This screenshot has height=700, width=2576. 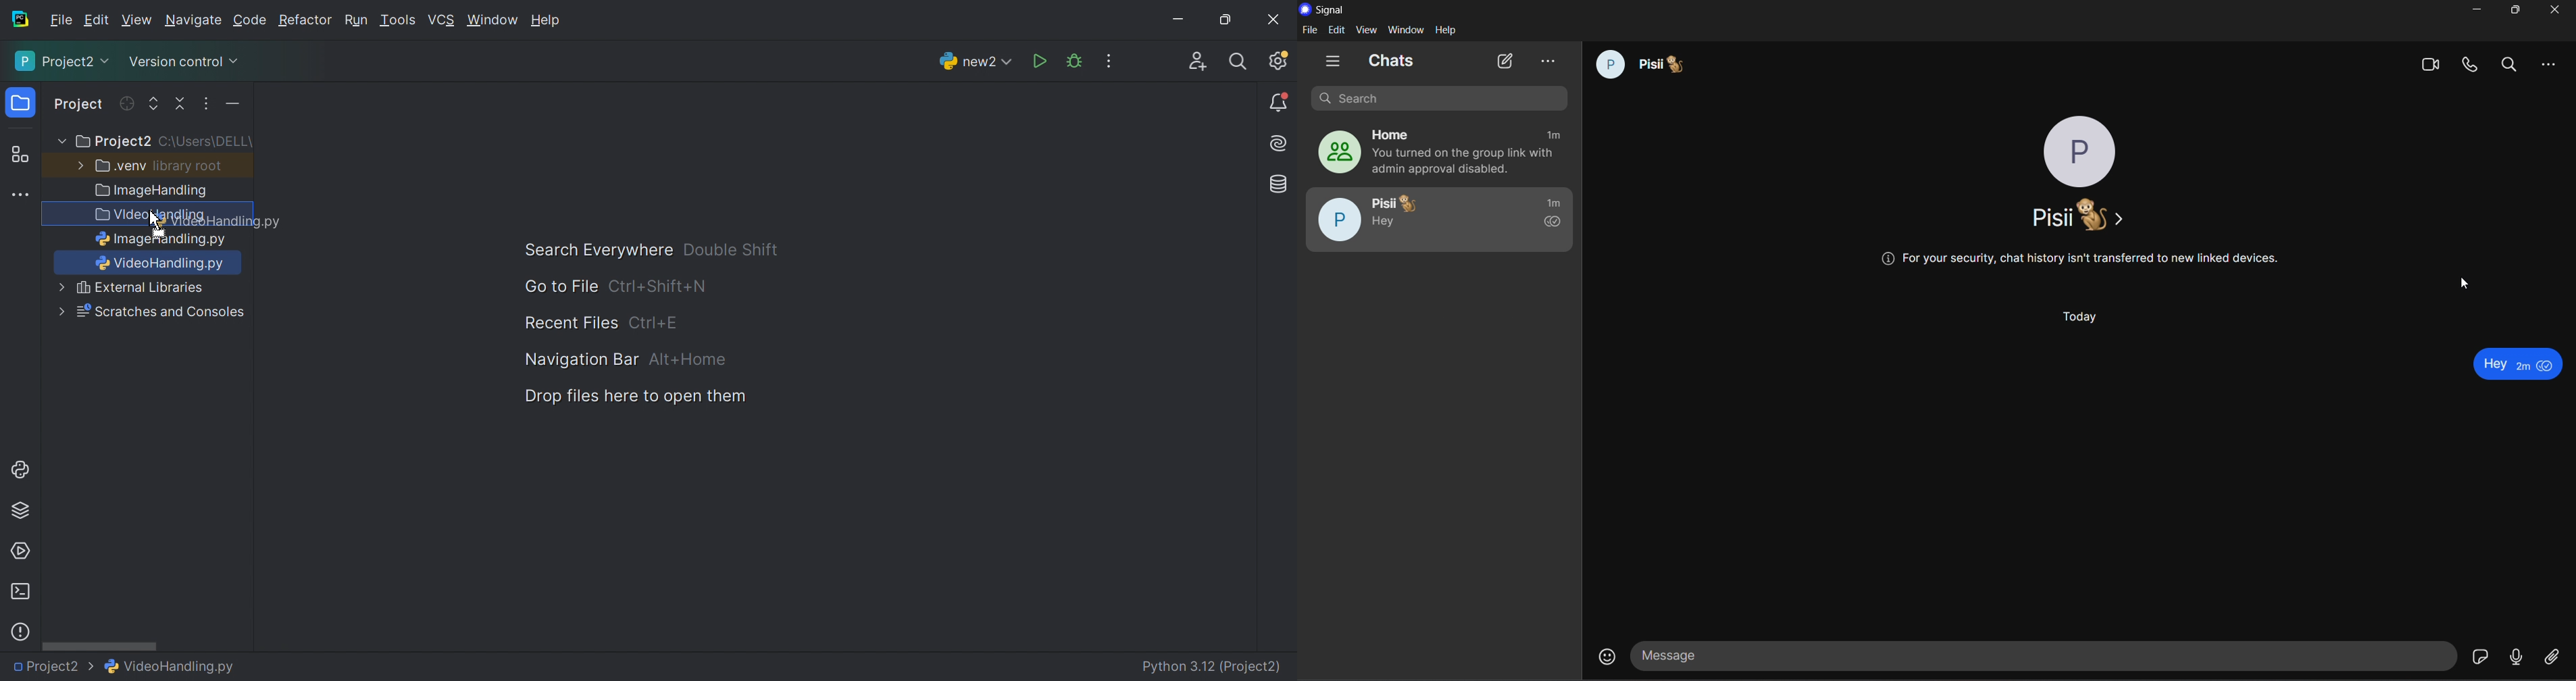 What do you see at coordinates (161, 312) in the screenshot?
I see `Scratches and Consoles` at bounding box center [161, 312].